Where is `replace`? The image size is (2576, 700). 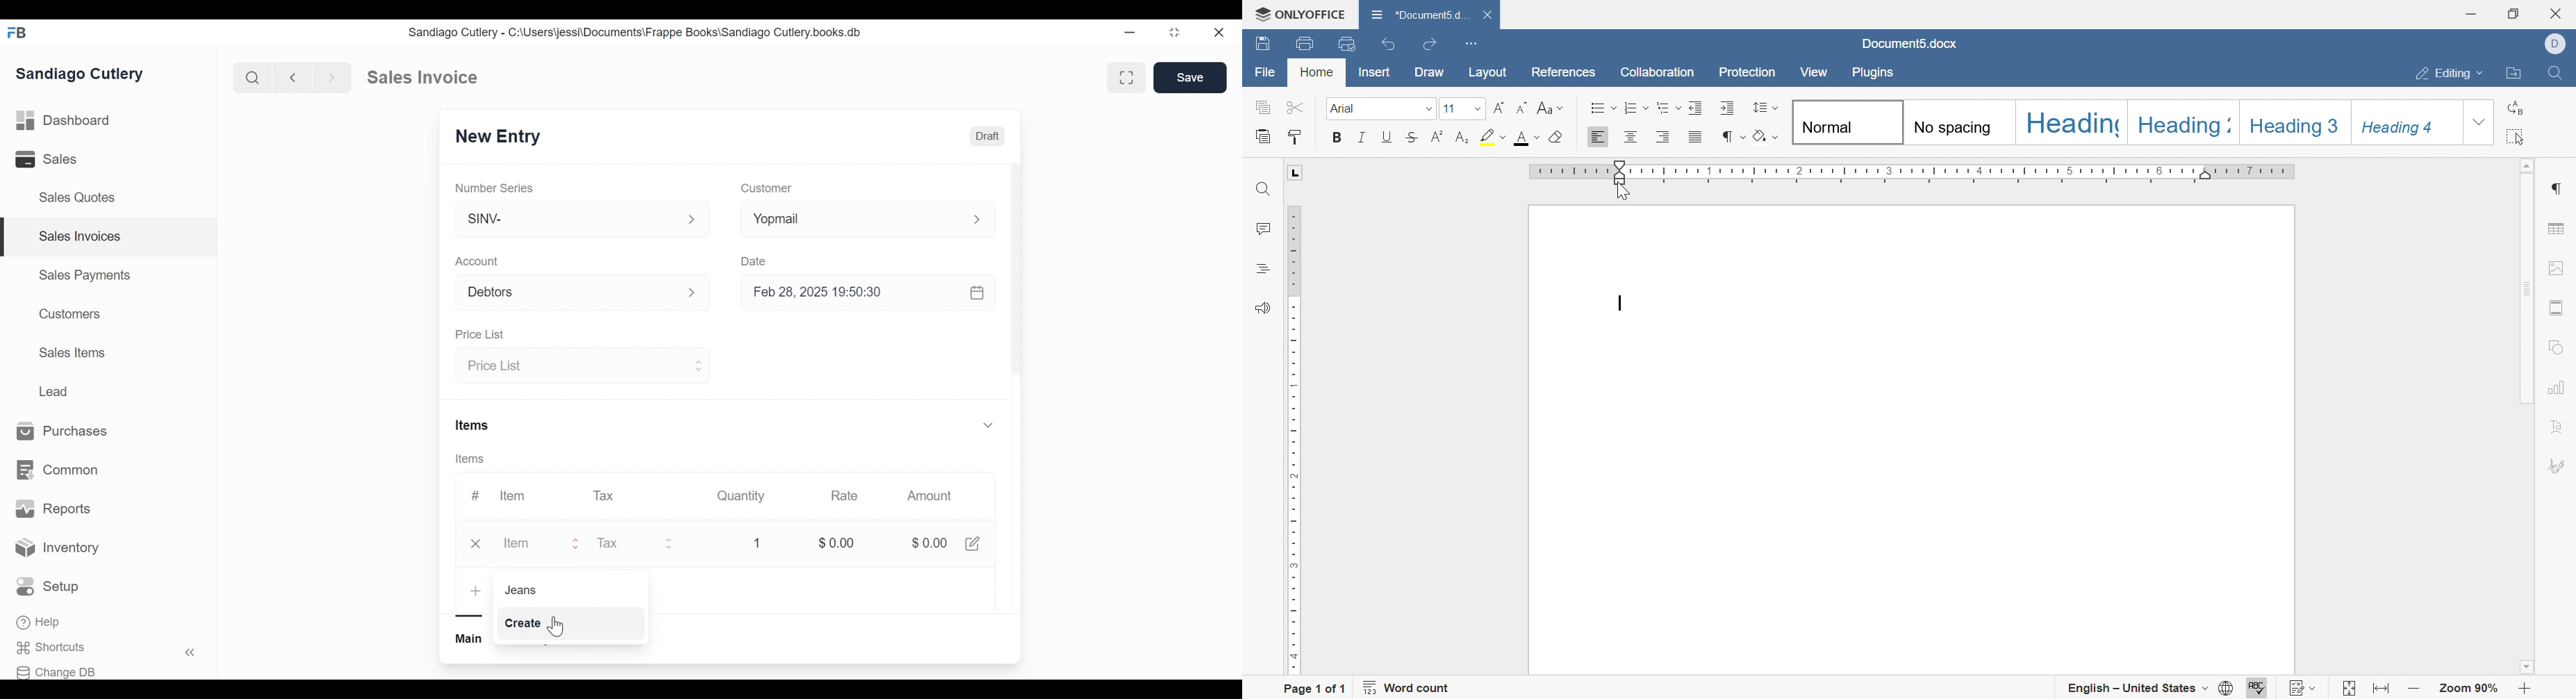 replace is located at coordinates (2520, 105).